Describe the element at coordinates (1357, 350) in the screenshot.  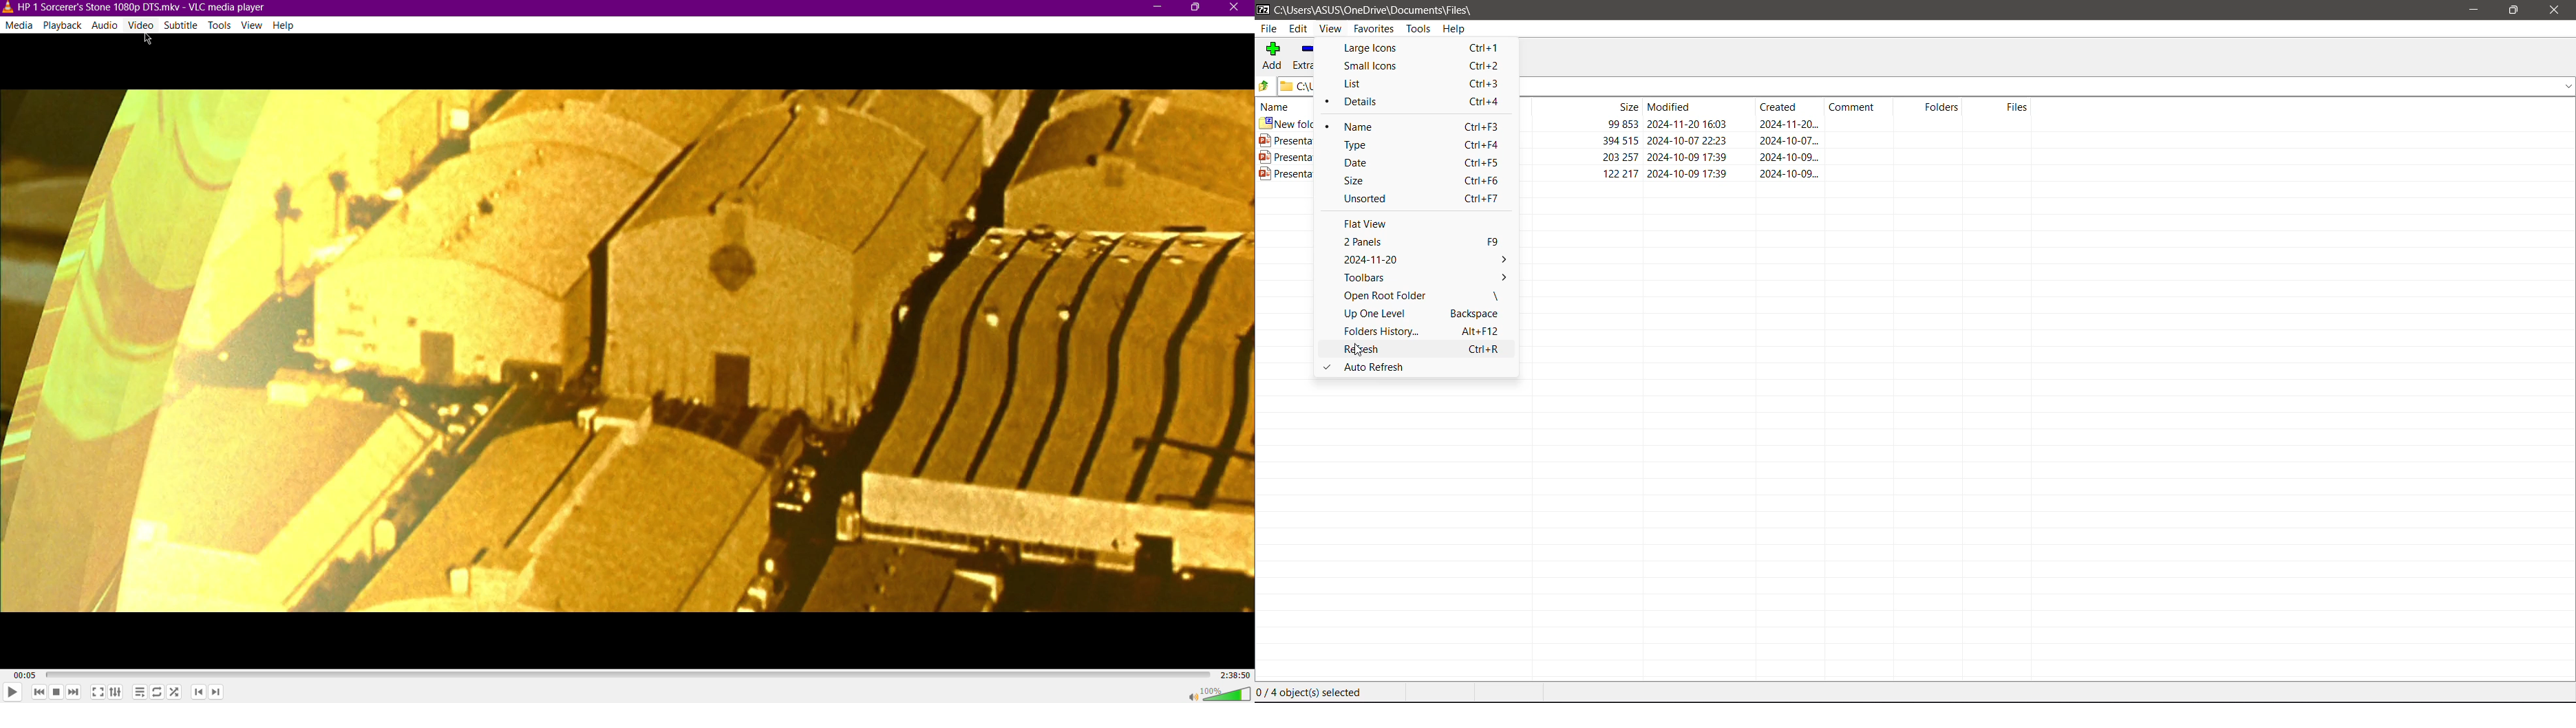
I see `cursor` at that location.